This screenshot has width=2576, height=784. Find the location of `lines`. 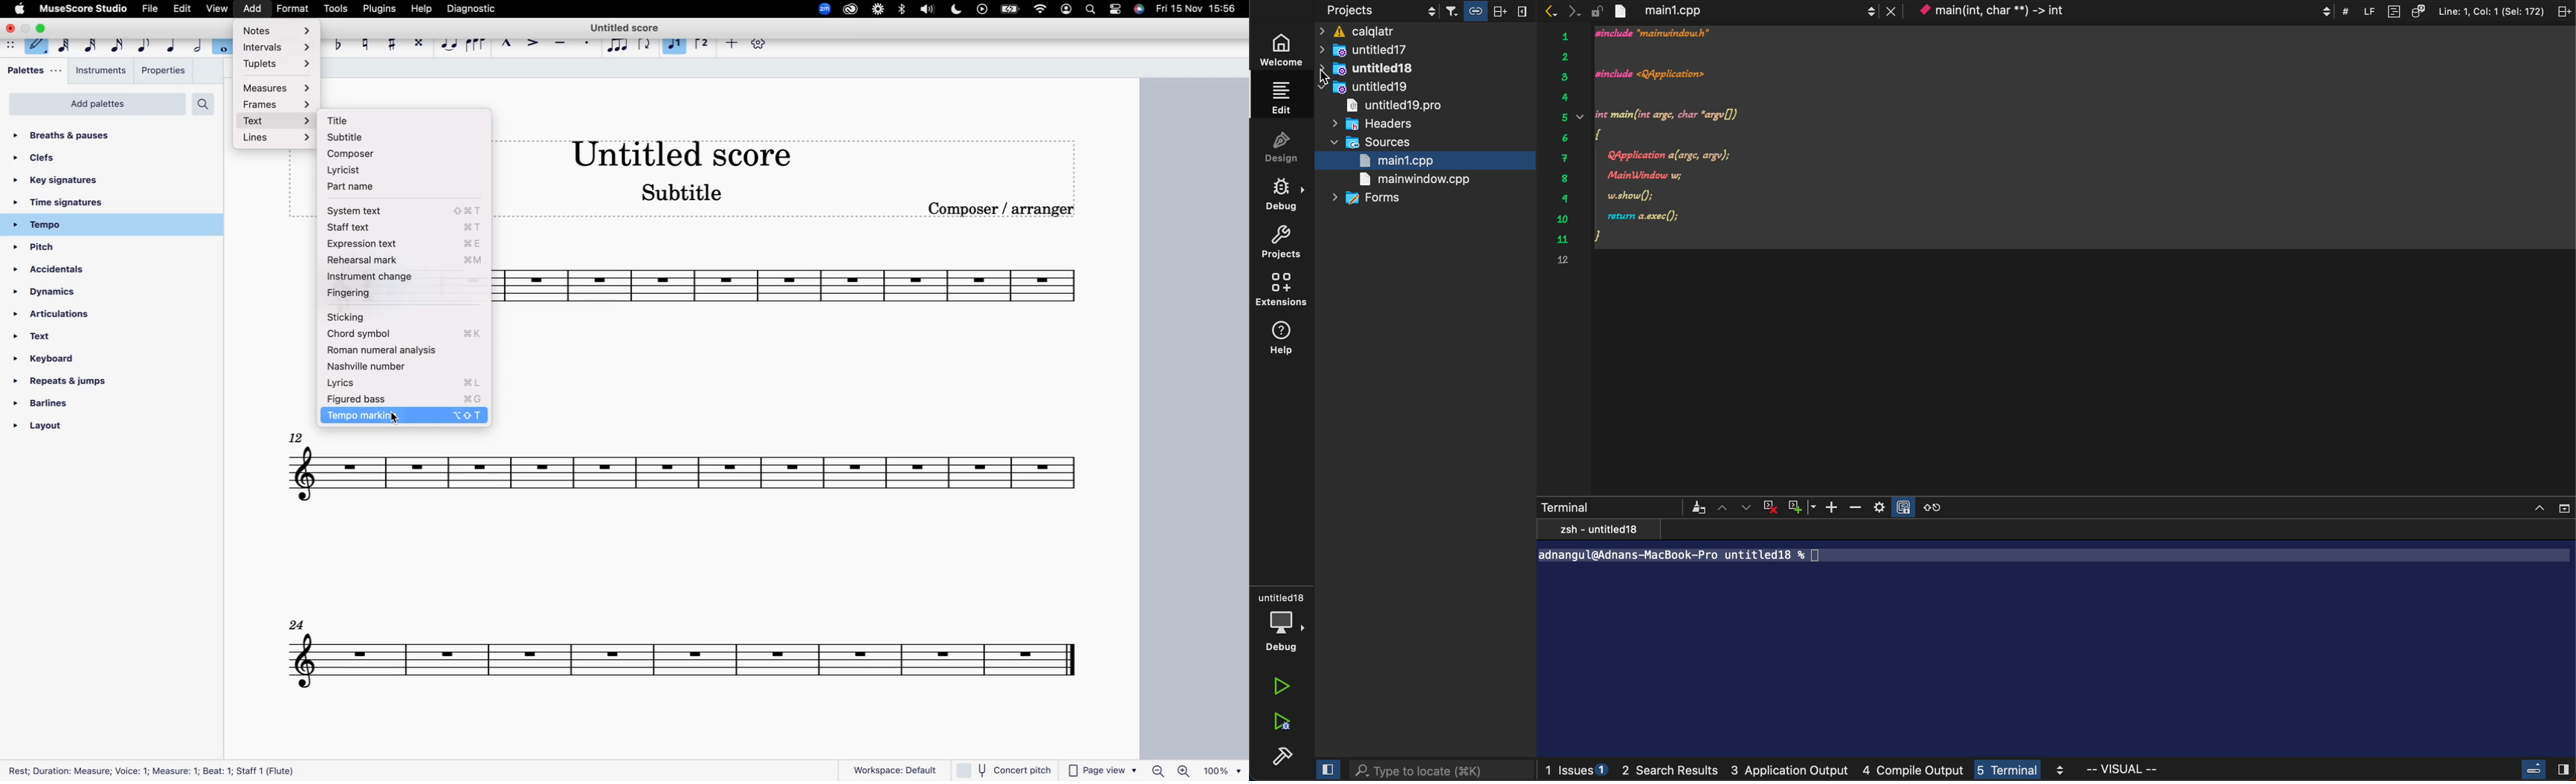

lines is located at coordinates (279, 138).